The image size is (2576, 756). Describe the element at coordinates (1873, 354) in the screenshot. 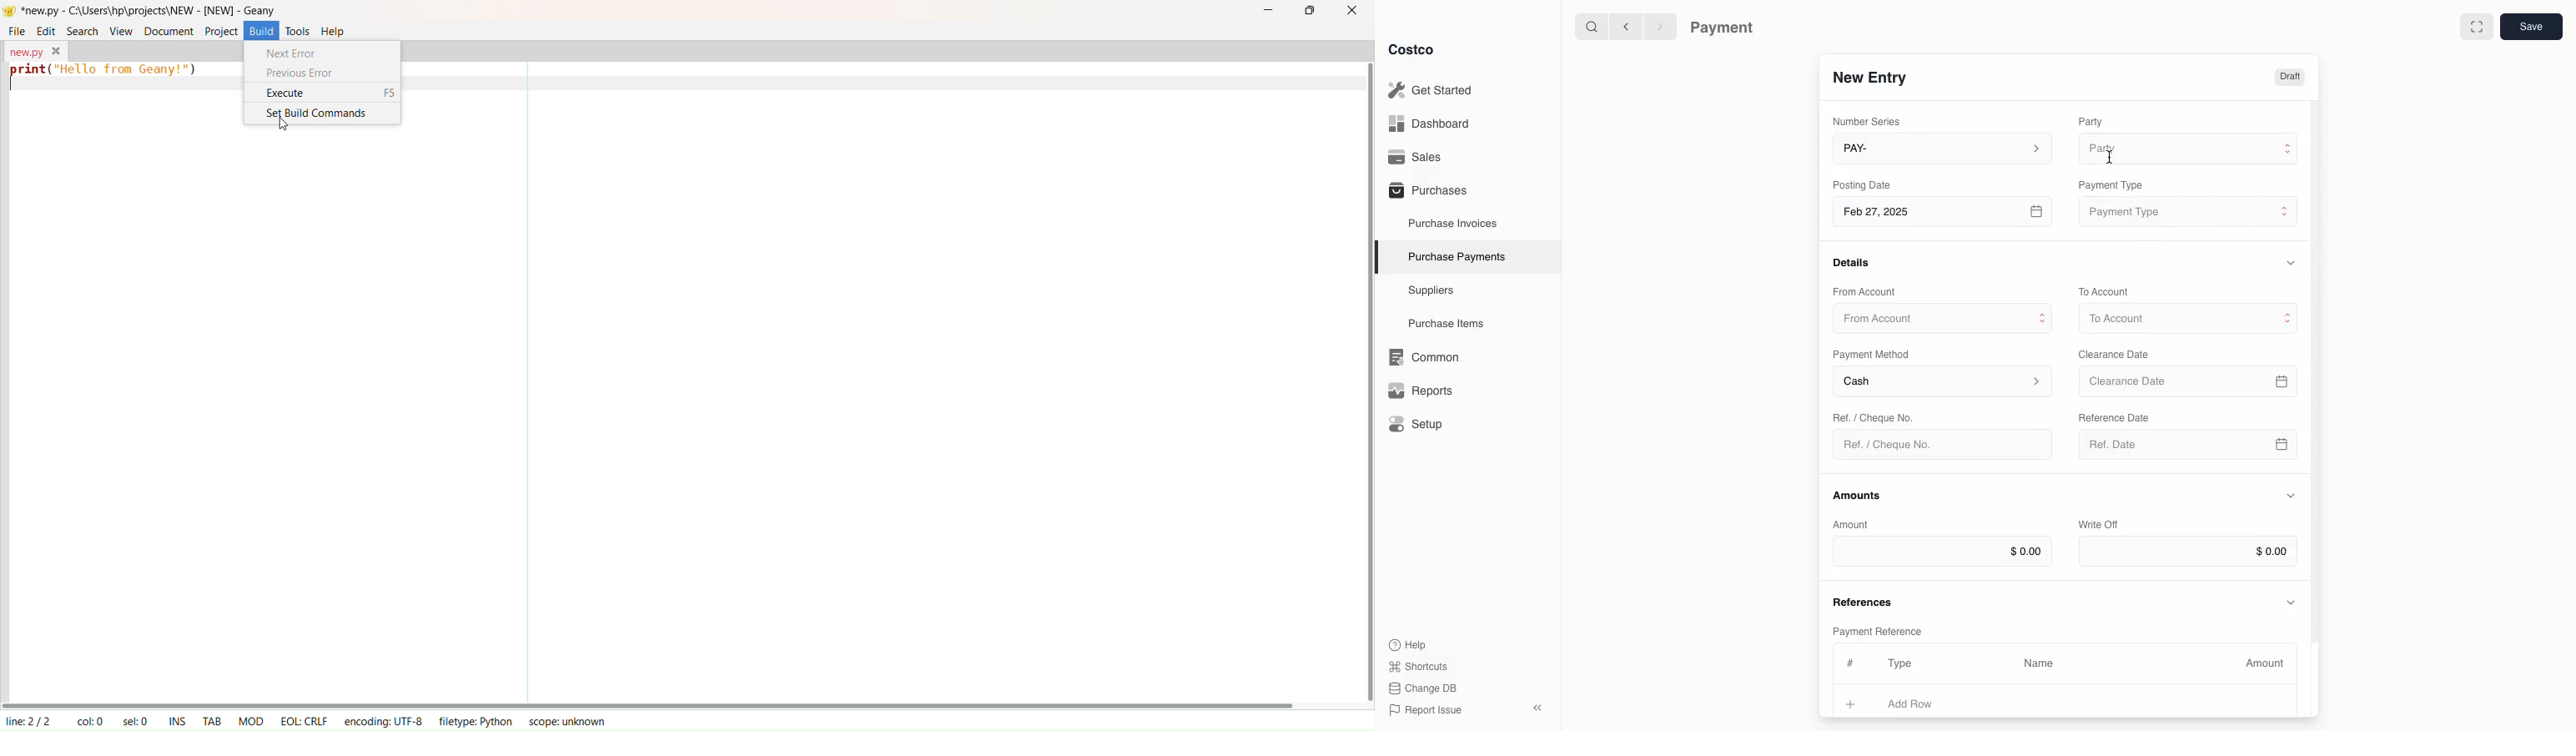

I see `Payment Method` at that location.